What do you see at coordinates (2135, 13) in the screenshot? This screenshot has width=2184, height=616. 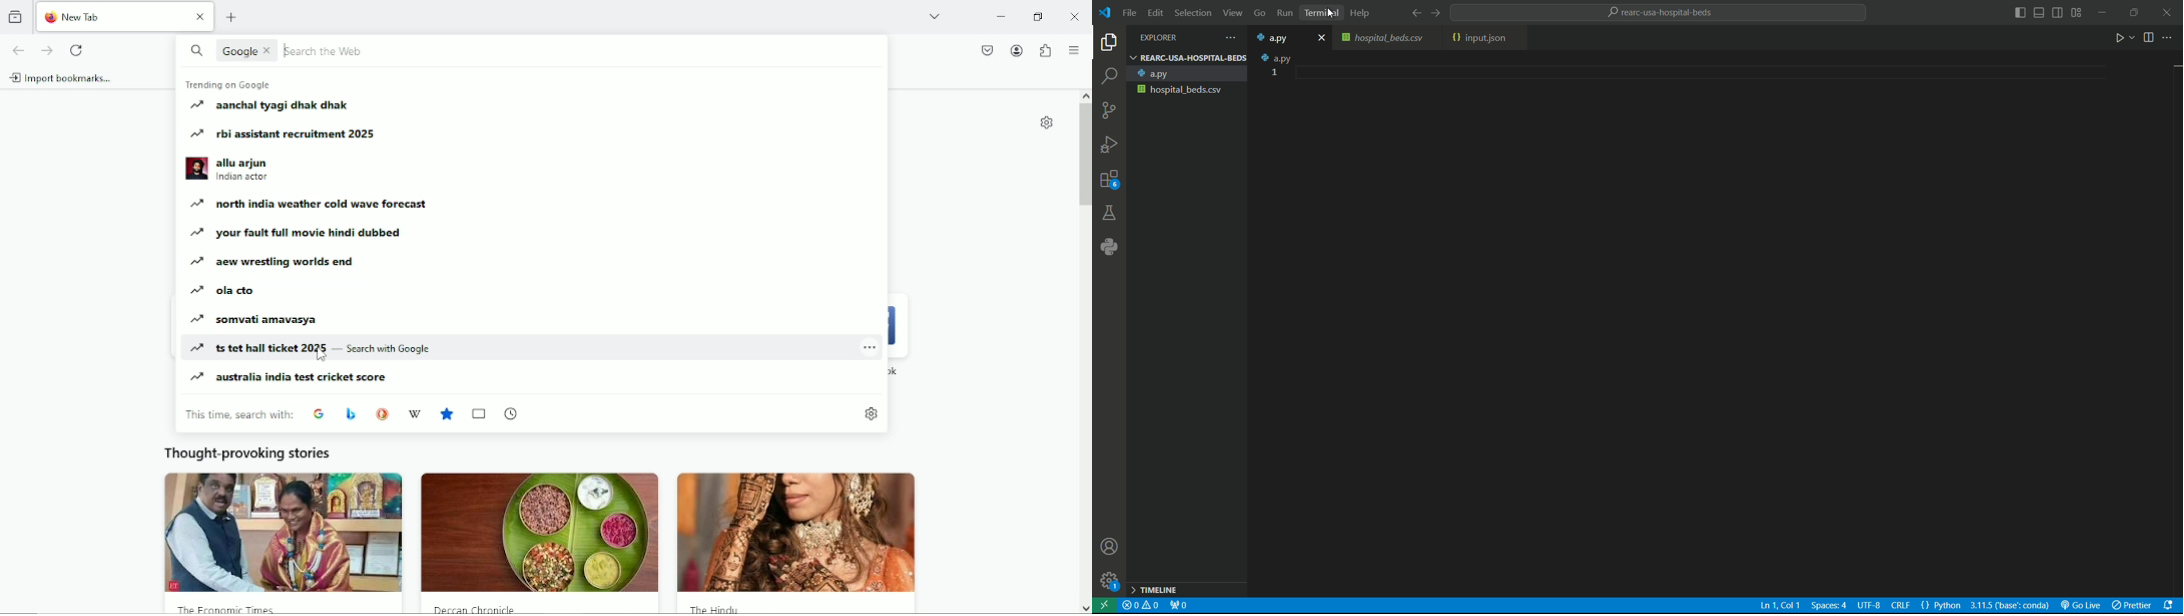 I see `maixmize or restore` at bounding box center [2135, 13].